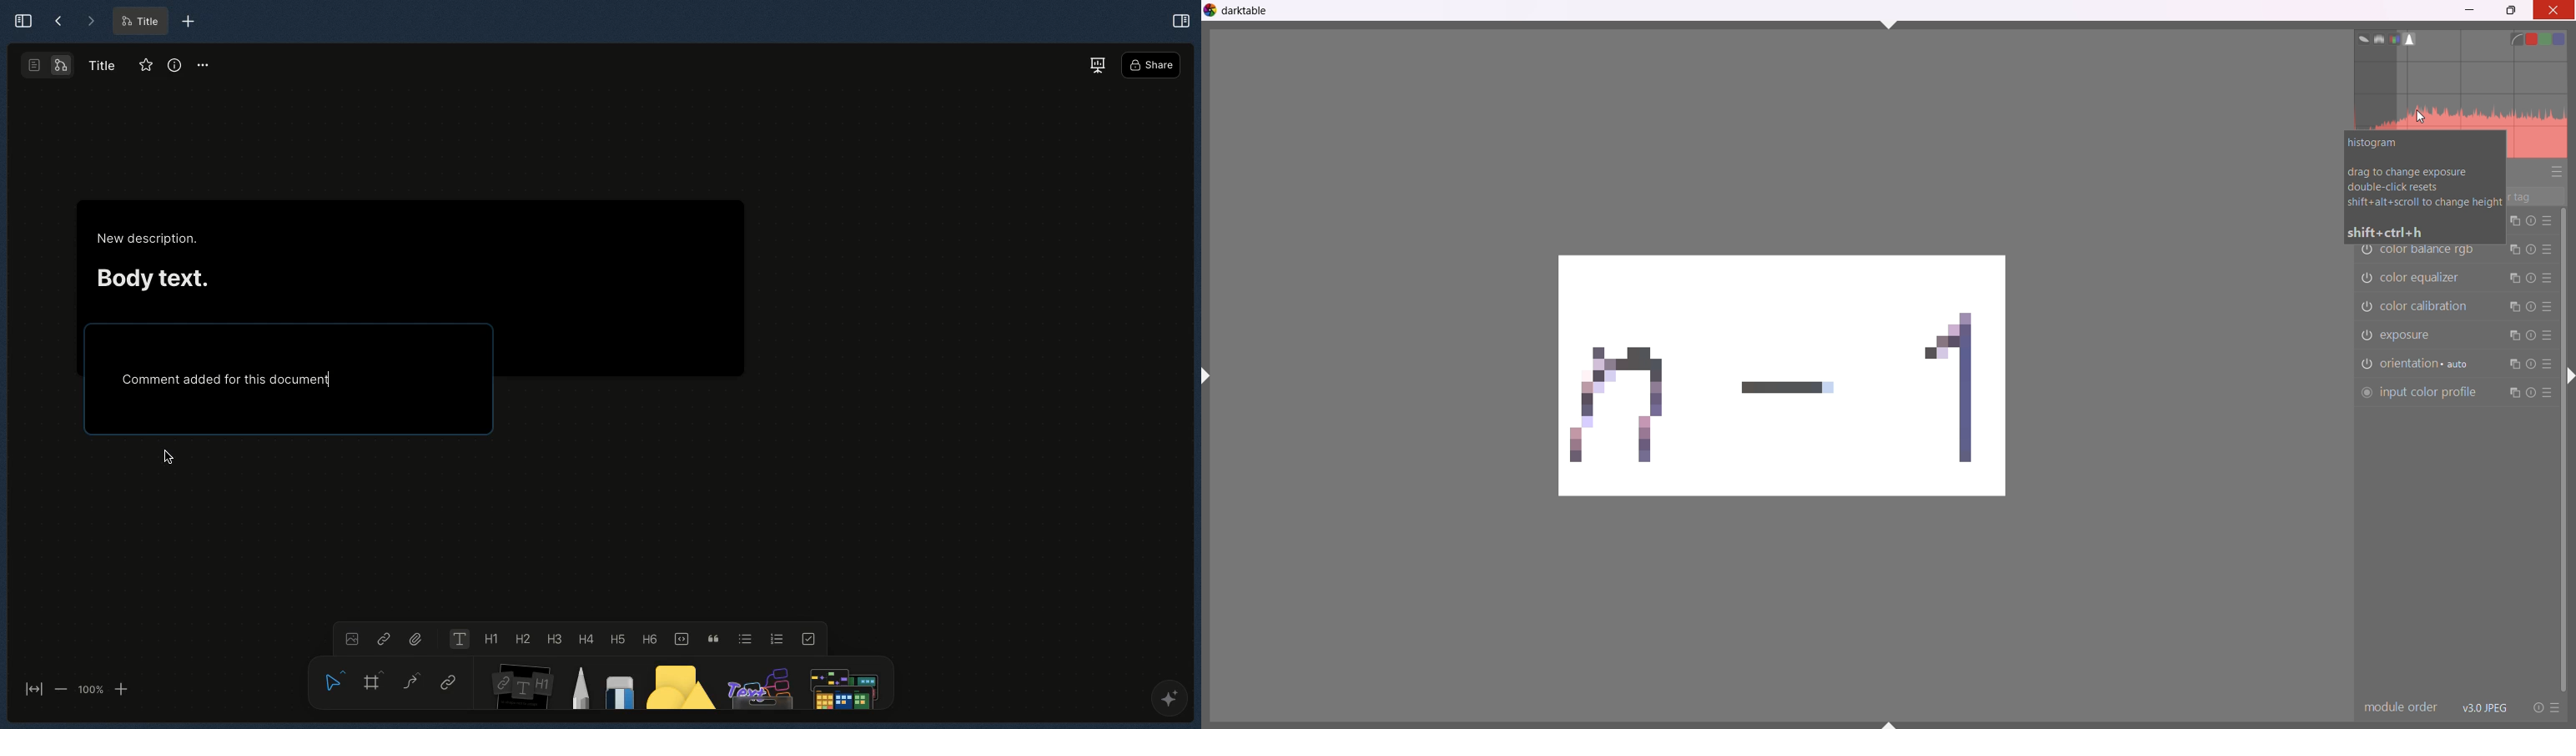  I want to click on Fit to screen, so click(32, 691).